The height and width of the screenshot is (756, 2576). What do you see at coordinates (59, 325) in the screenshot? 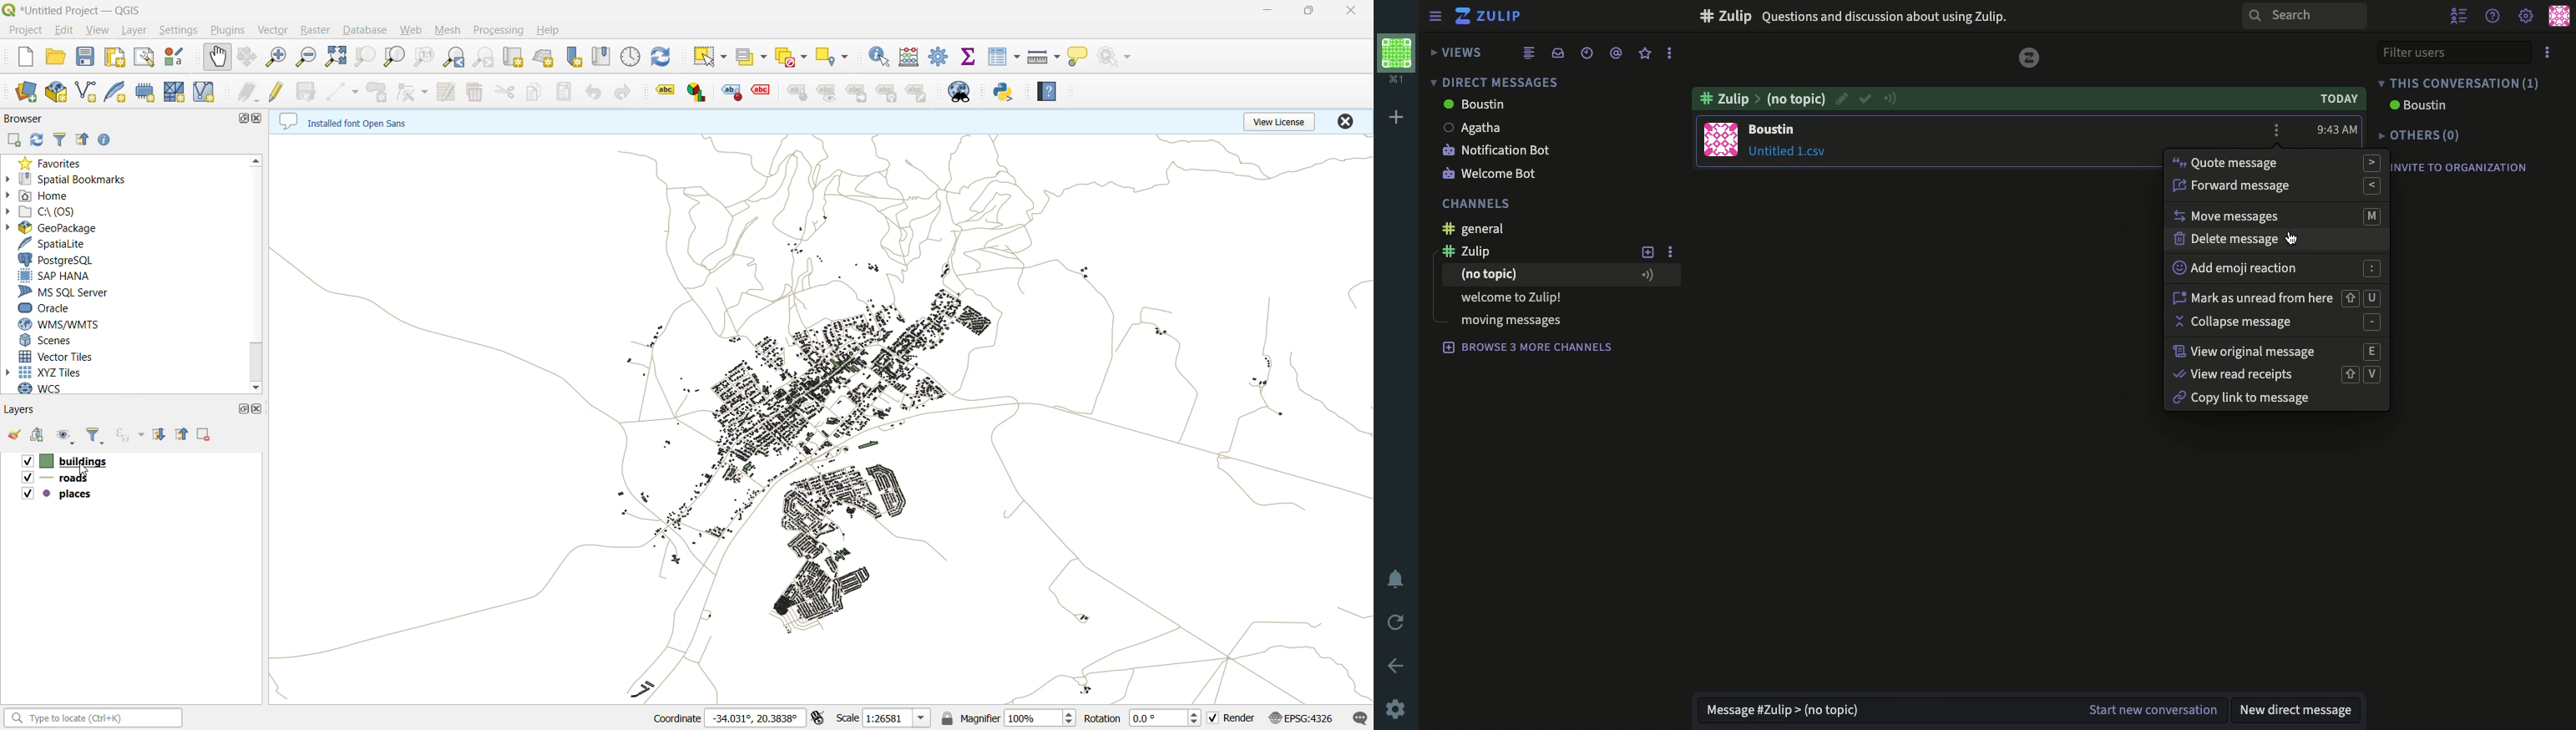
I see `wms` at bounding box center [59, 325].